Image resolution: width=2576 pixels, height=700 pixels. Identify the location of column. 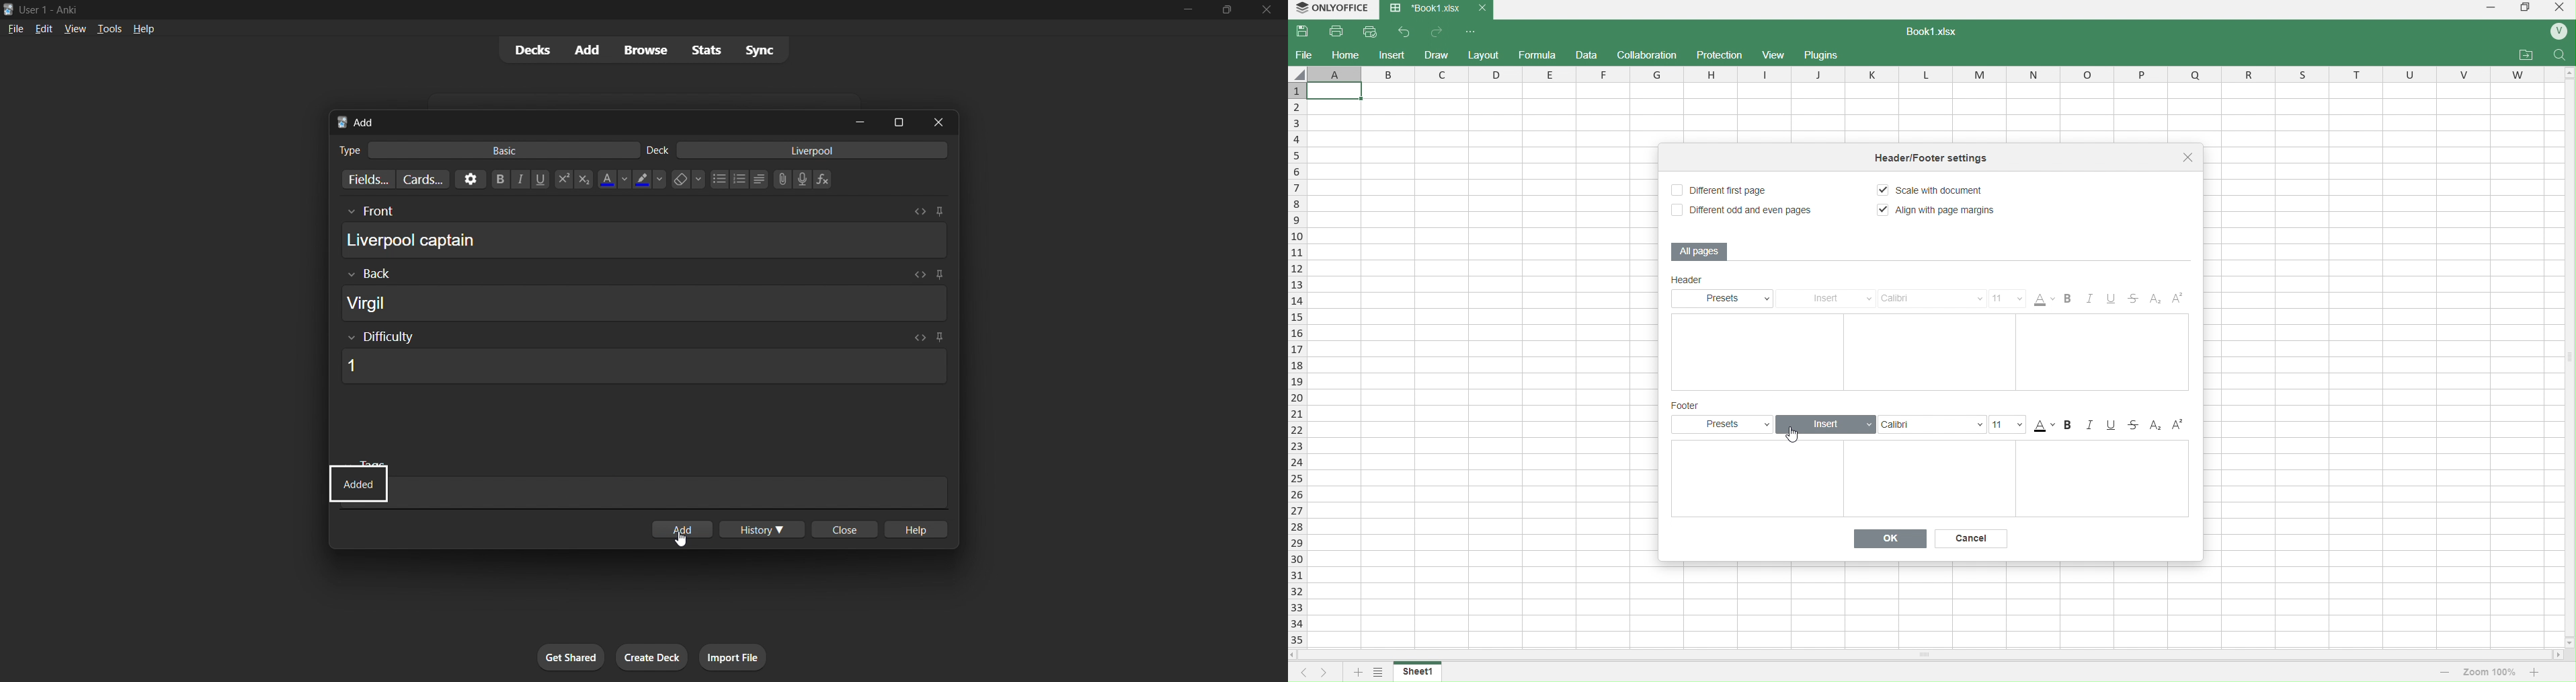
(1935, 73).